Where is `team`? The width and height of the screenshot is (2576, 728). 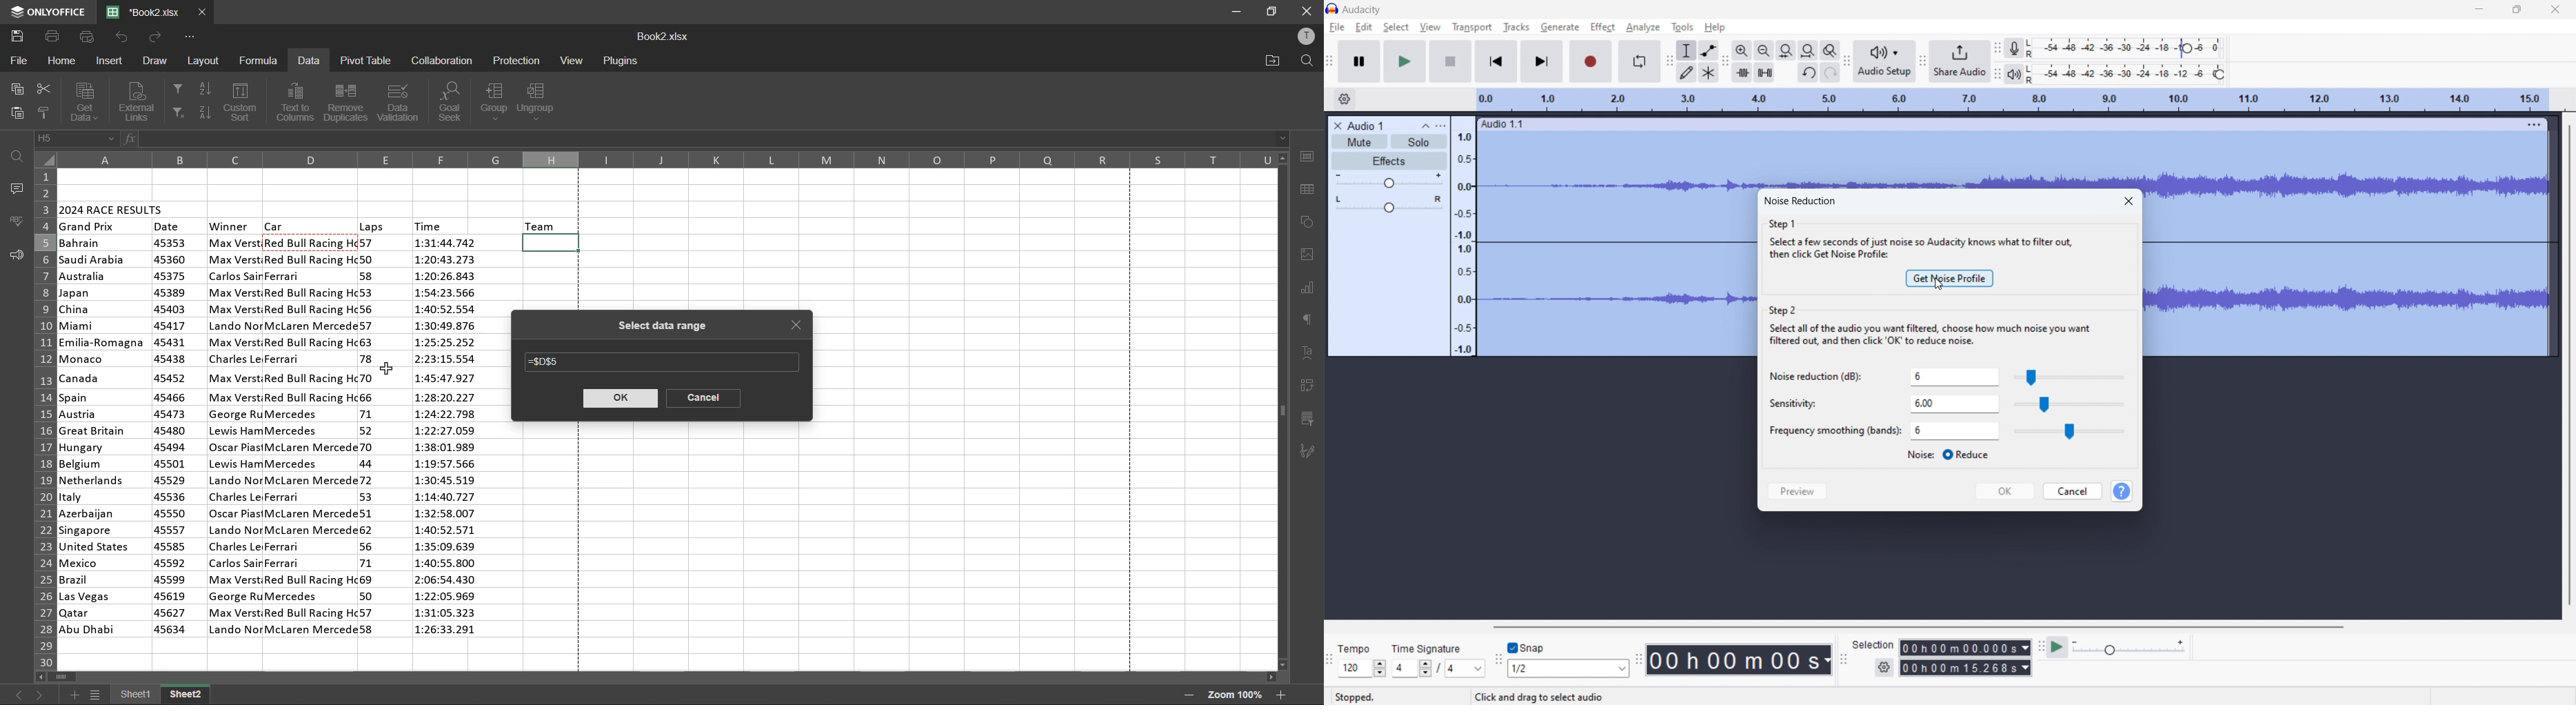 team is located at coordinates (541, 225).